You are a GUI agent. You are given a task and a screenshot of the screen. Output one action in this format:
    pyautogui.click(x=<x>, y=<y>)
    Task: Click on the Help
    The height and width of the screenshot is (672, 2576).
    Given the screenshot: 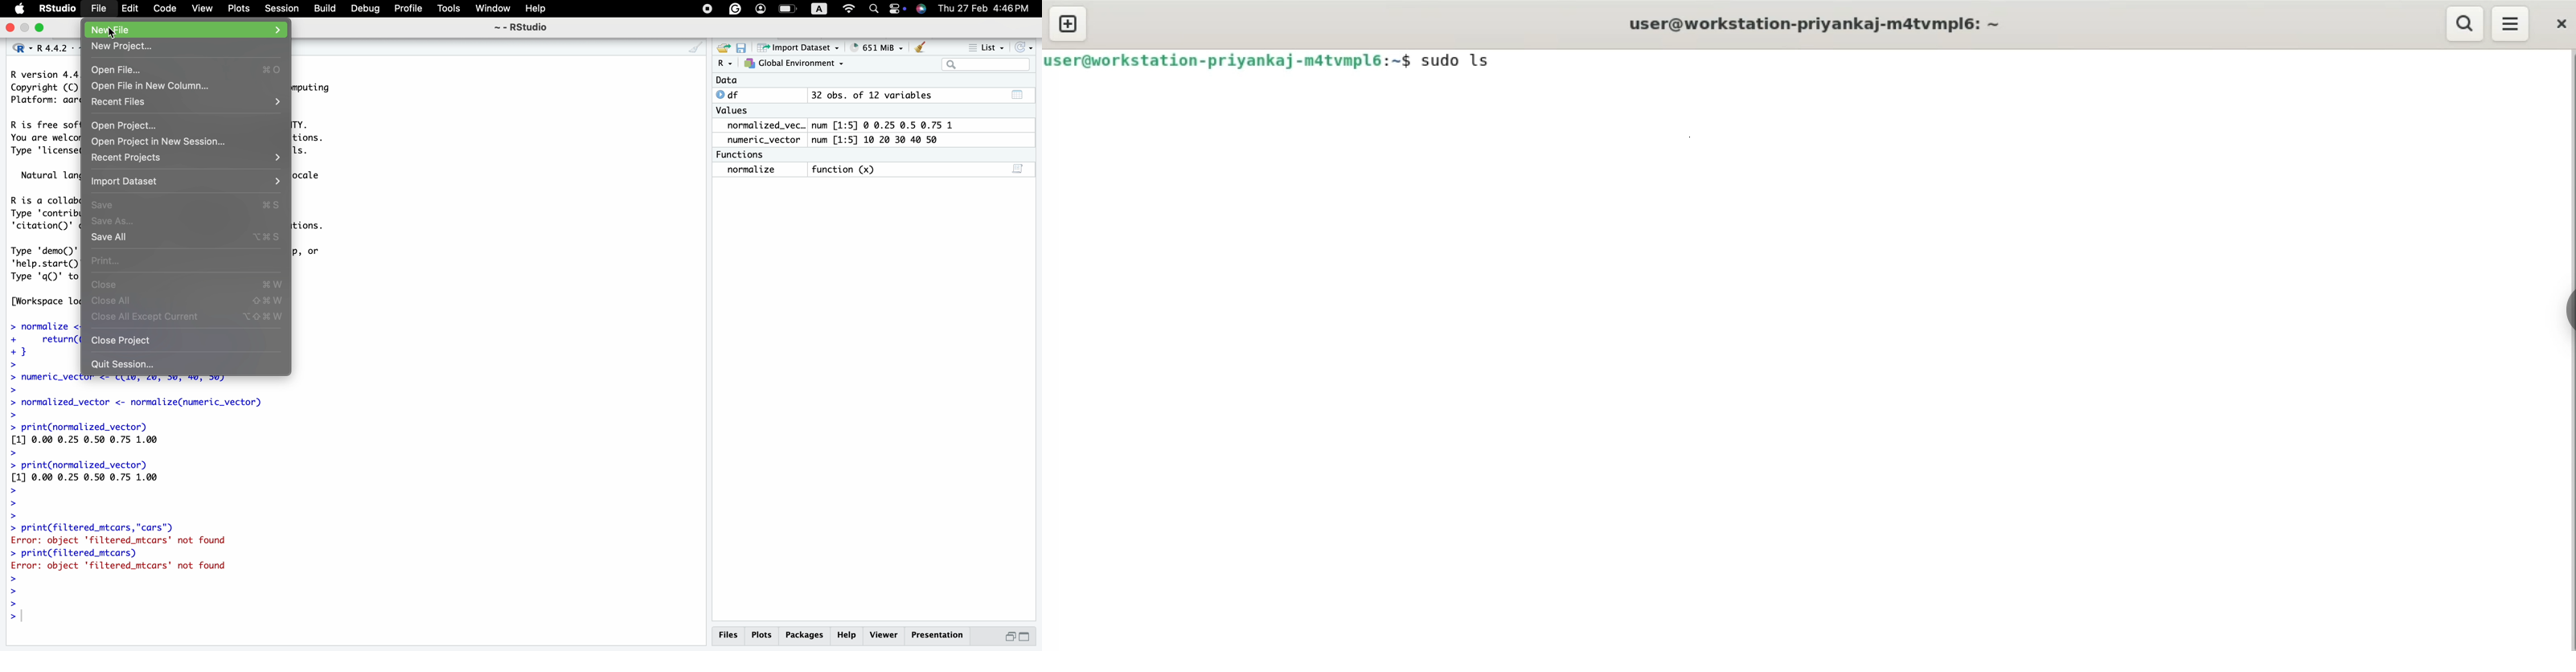 What is the action you would take?
    pyautogui.click(x=541, y=8)
    